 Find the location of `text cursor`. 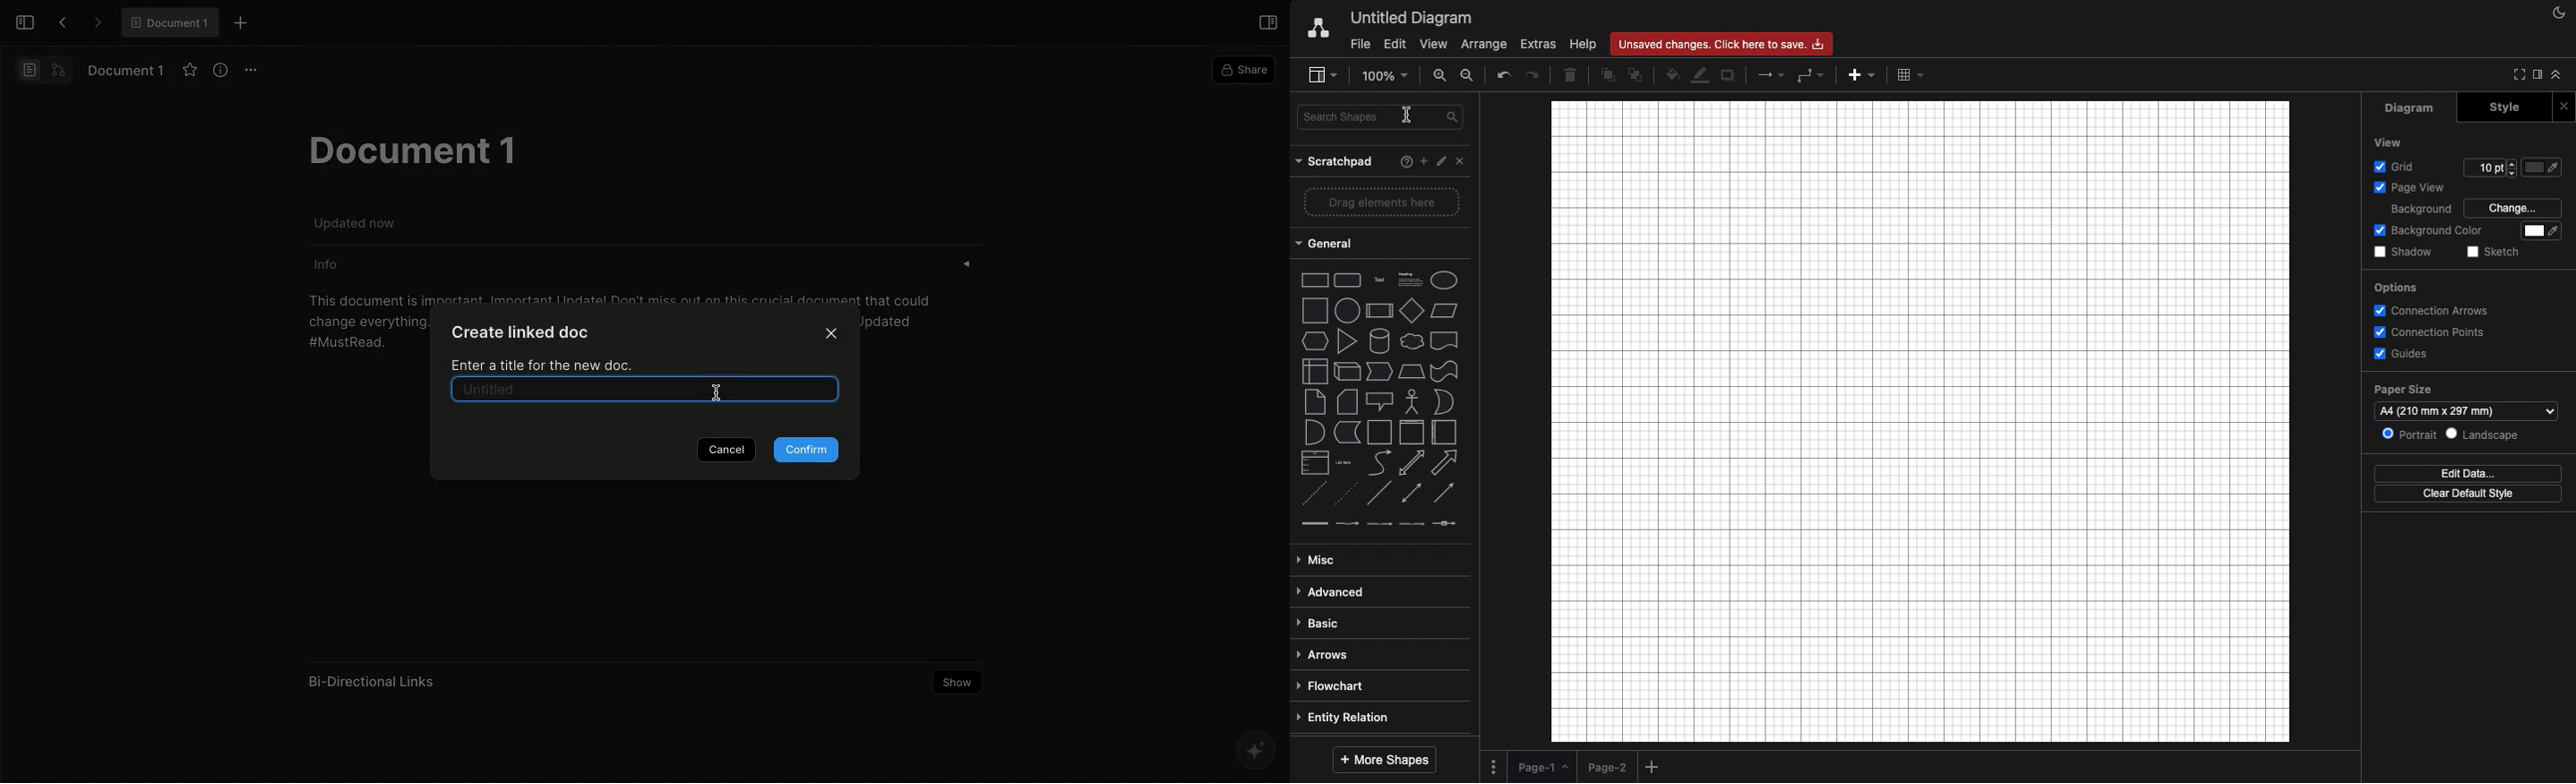

text cursor is located at coordinates (1409, 115).